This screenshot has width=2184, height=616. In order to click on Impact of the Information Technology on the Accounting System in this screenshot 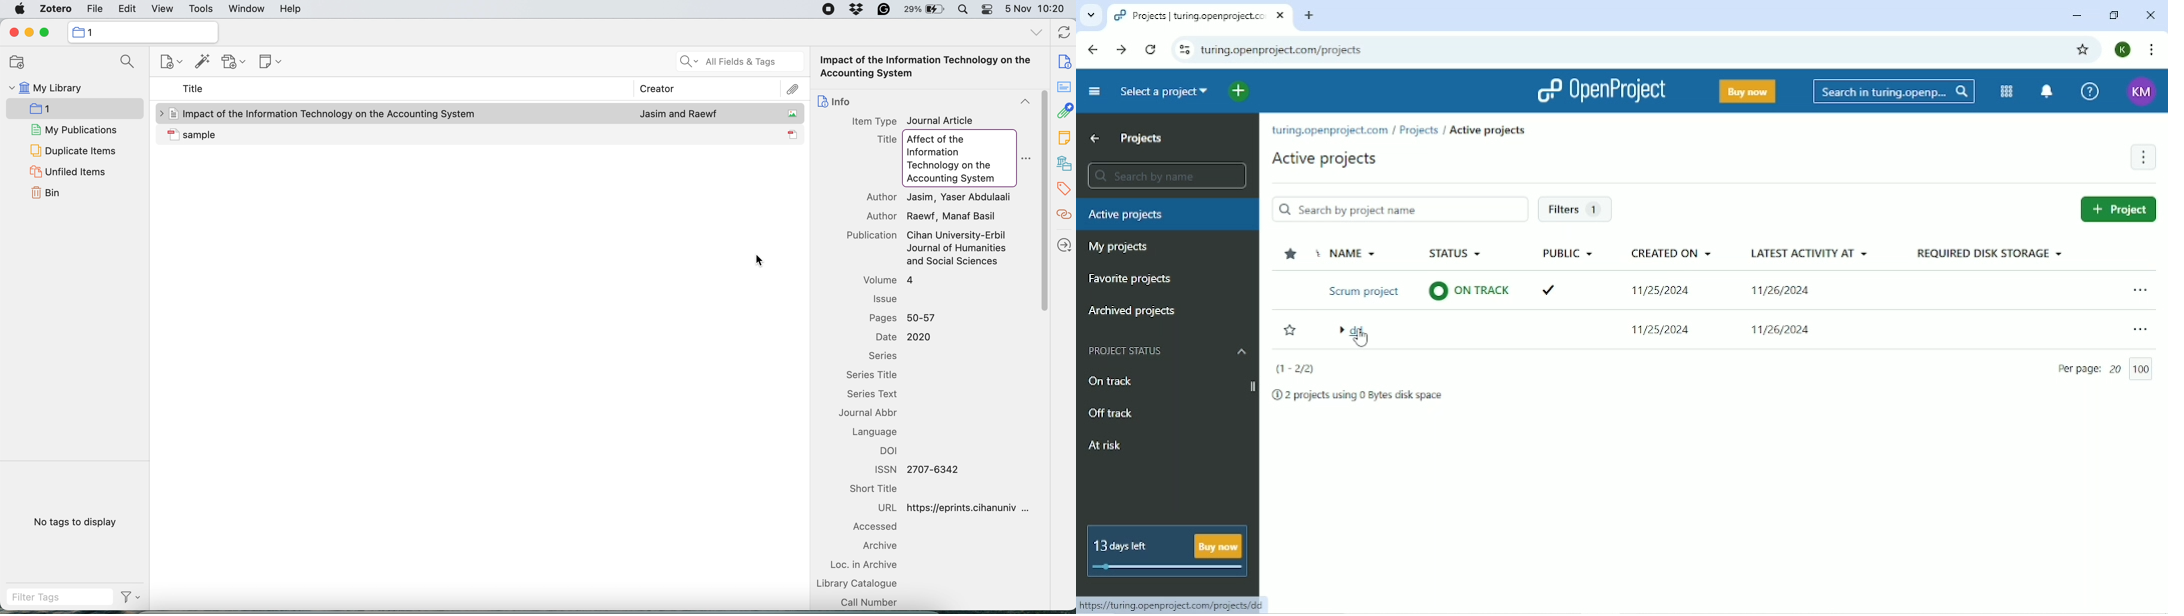, I will do `click(927, 67)`.